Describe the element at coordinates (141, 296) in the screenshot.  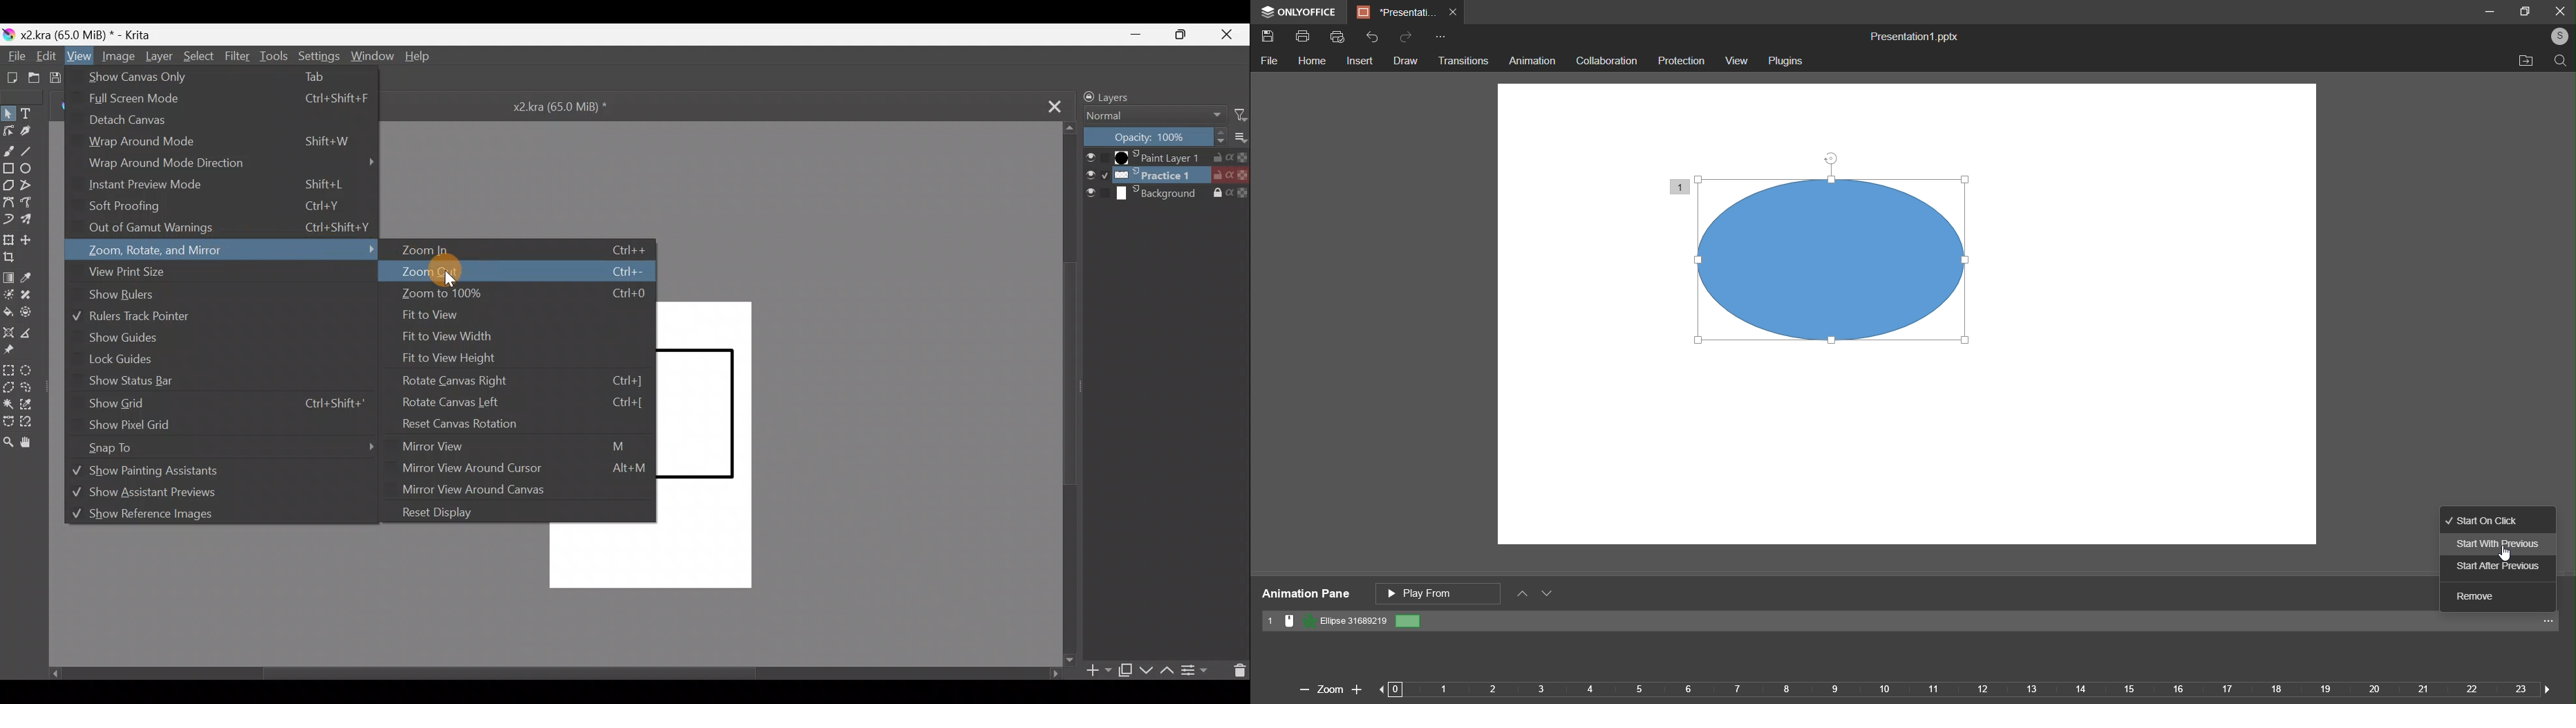
I see `Show rulers` at that location.